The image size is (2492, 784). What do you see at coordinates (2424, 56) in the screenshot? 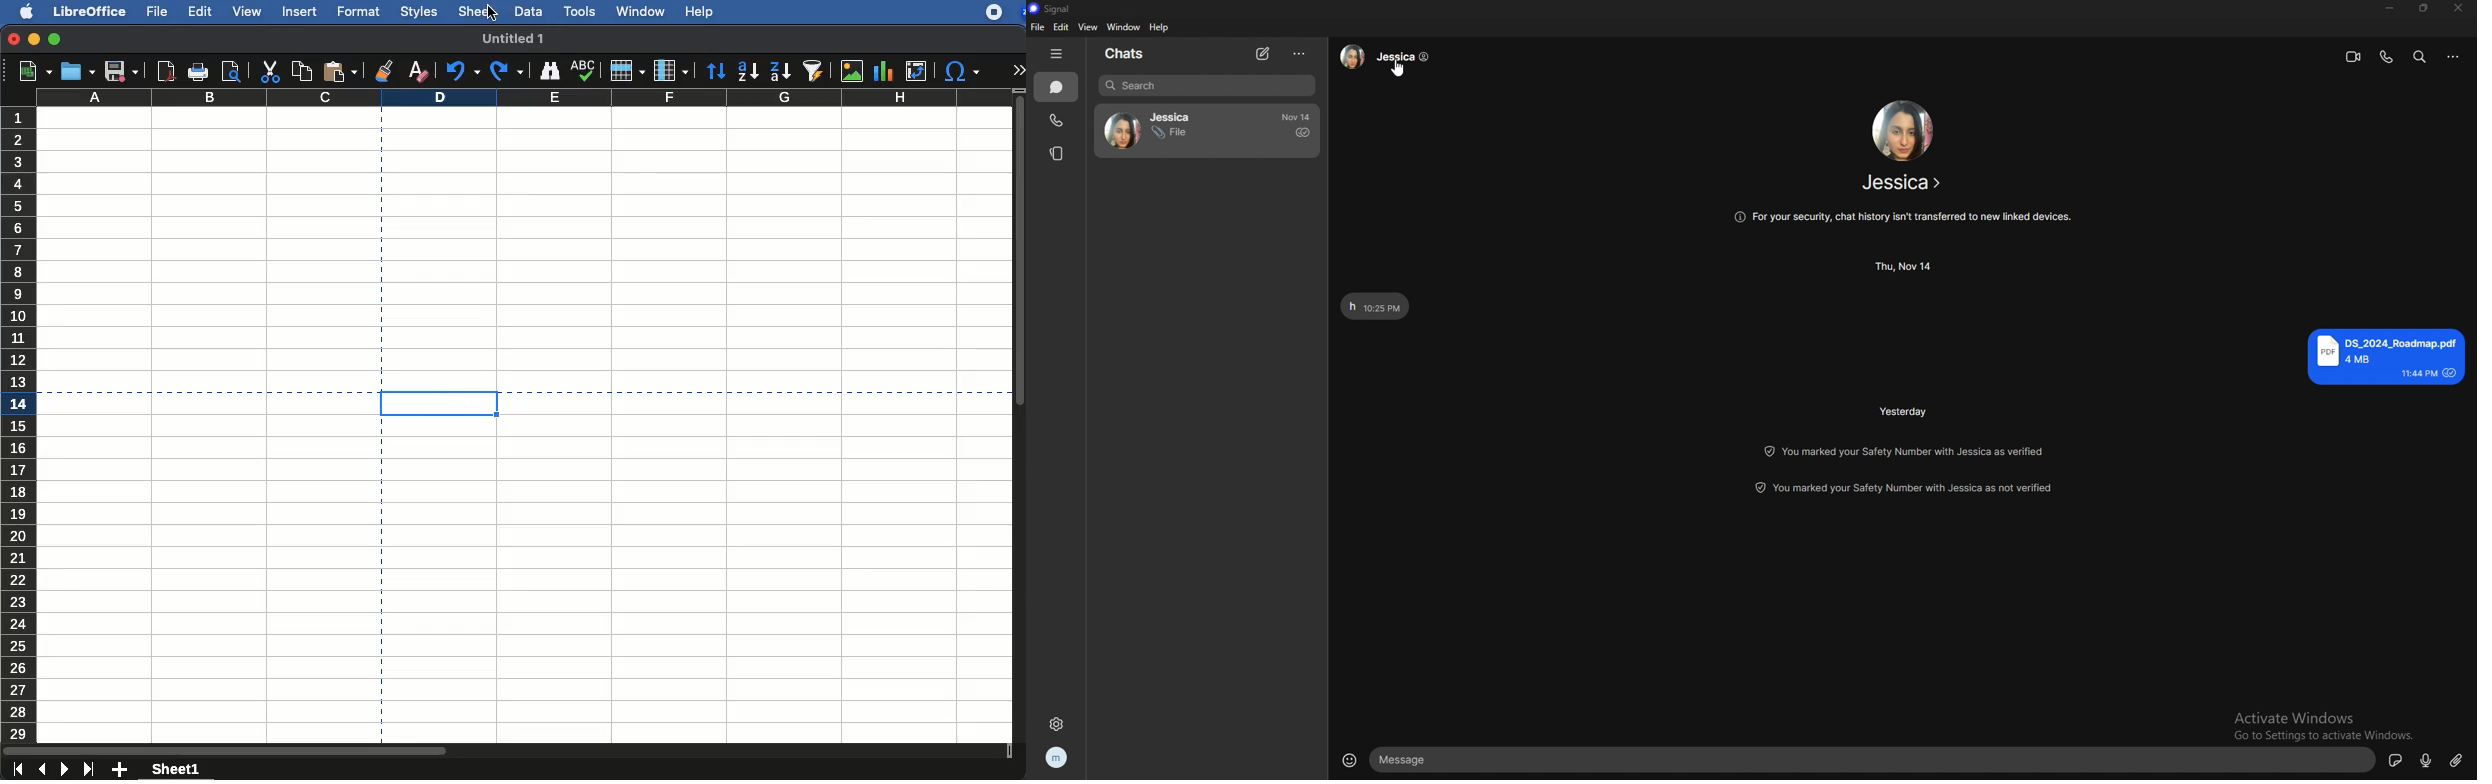
I see `search` at bounding box center [2424, 56].